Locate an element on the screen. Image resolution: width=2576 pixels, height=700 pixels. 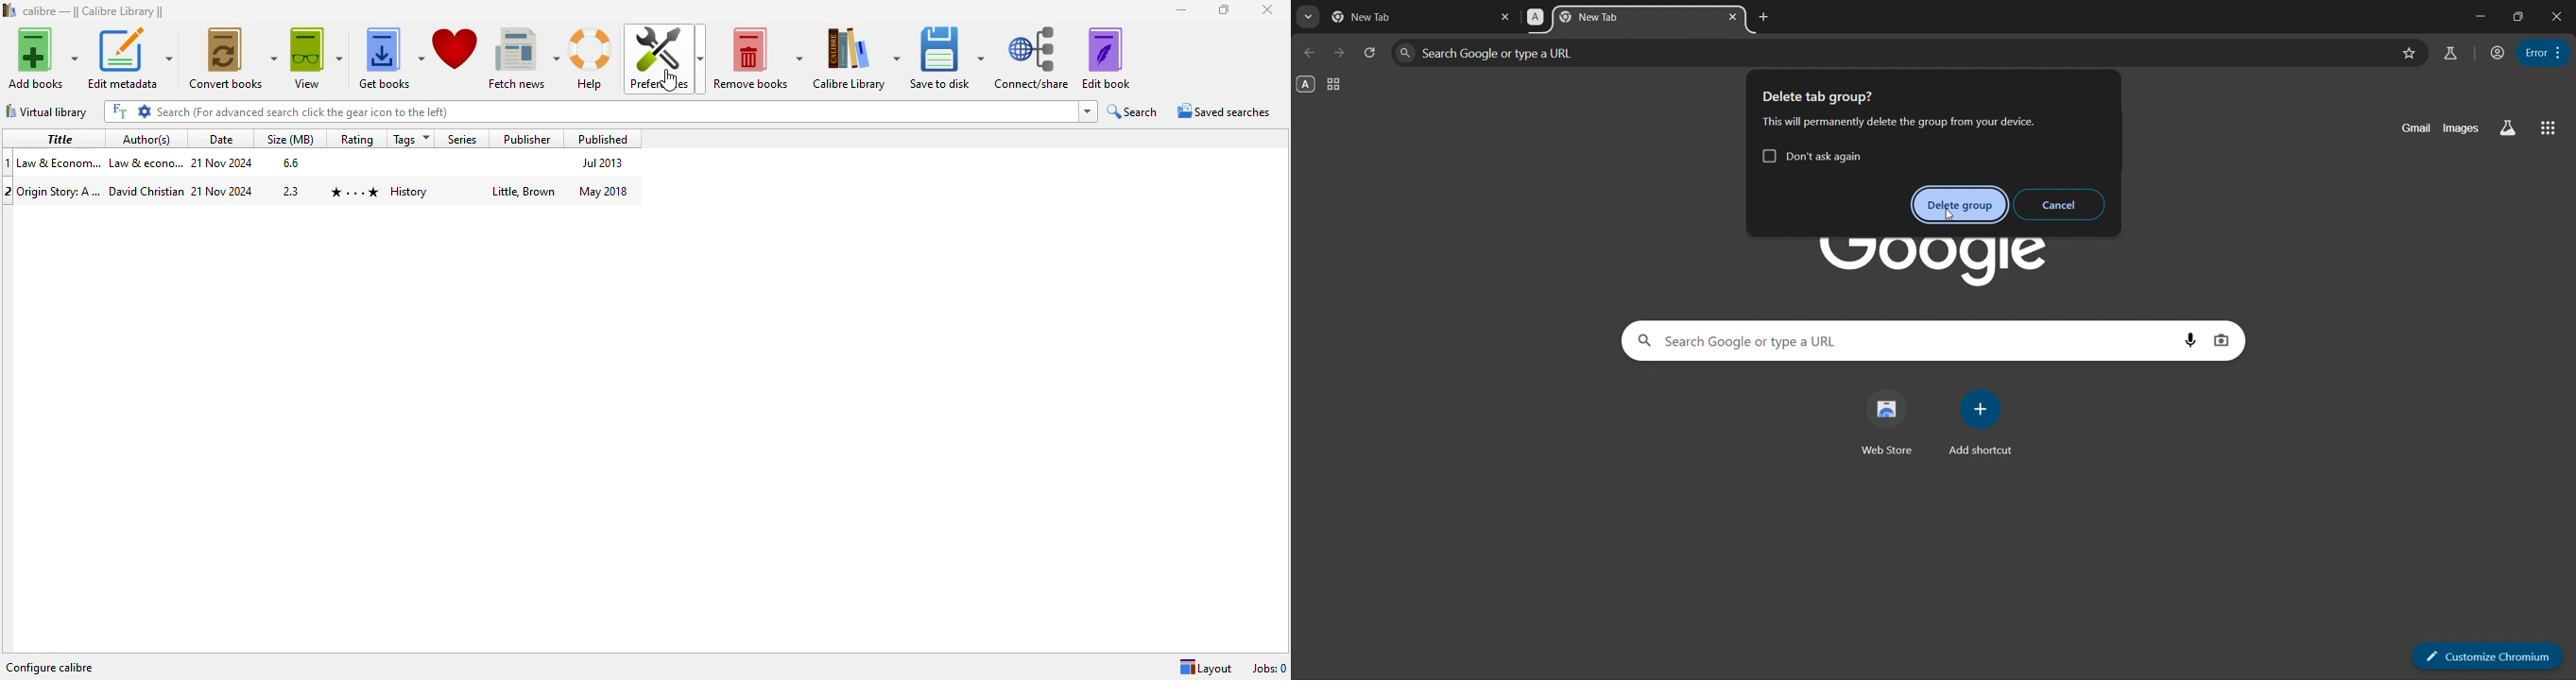
delete group is located at coordinates (1961, 205).